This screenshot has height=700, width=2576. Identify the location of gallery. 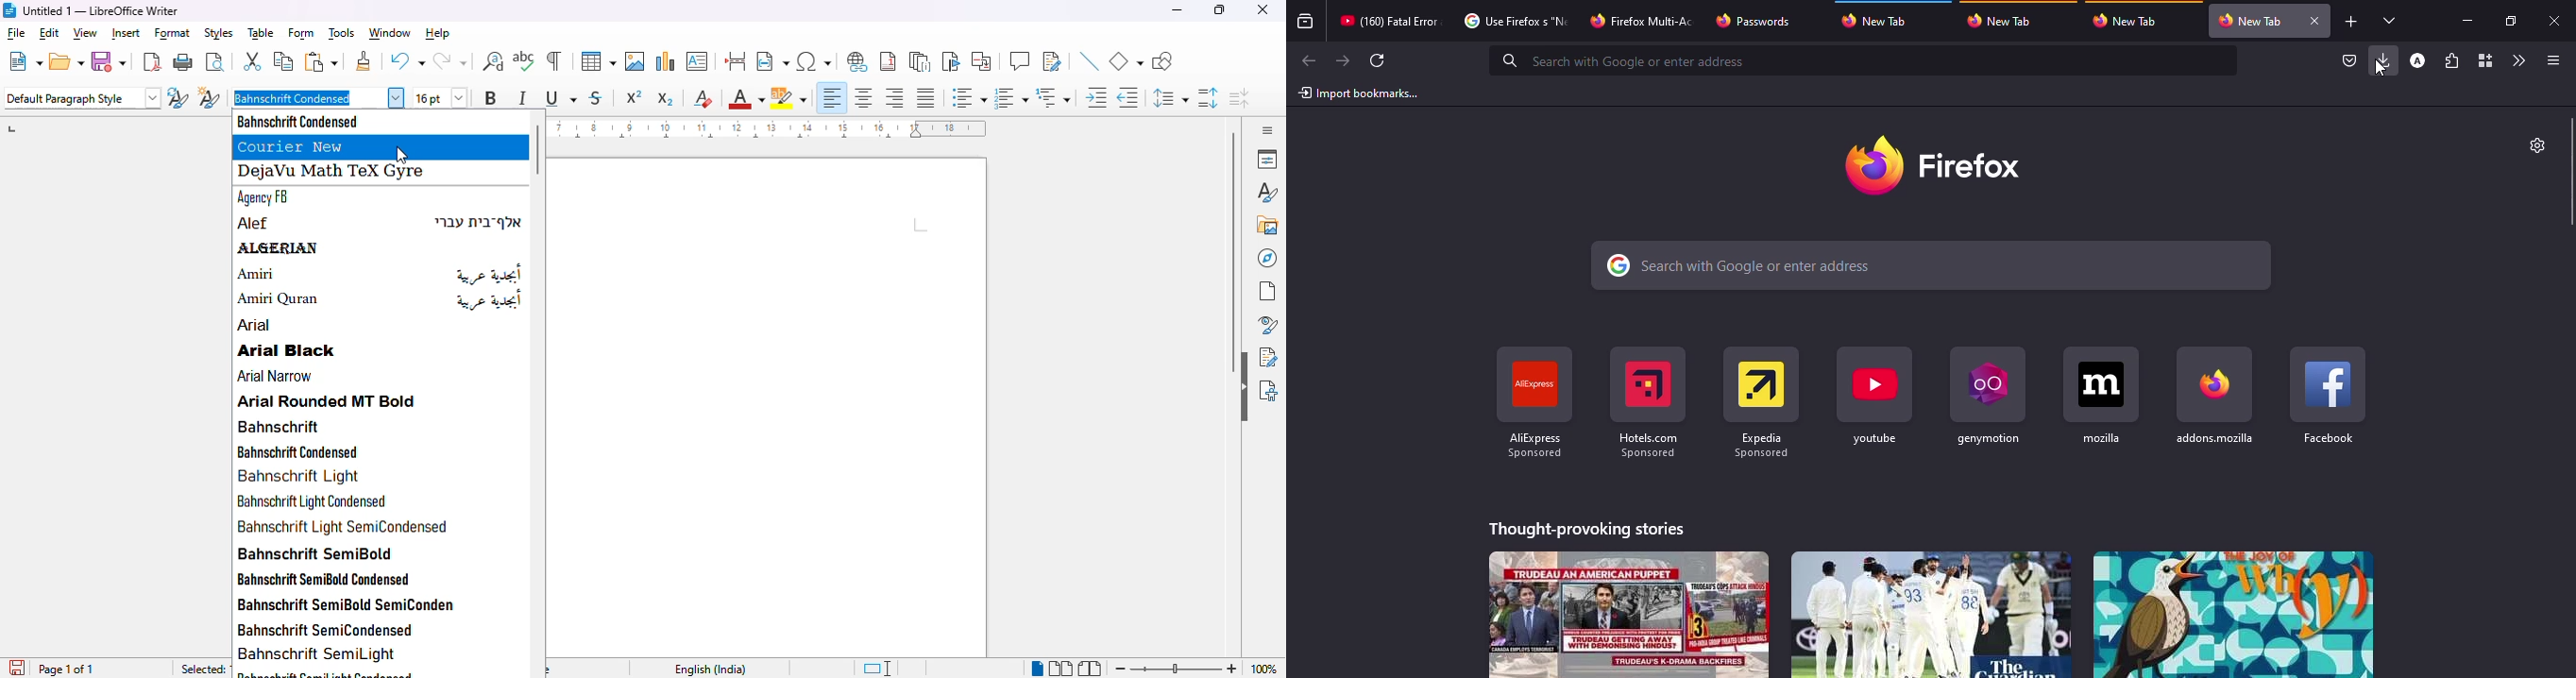
(1267, 225).